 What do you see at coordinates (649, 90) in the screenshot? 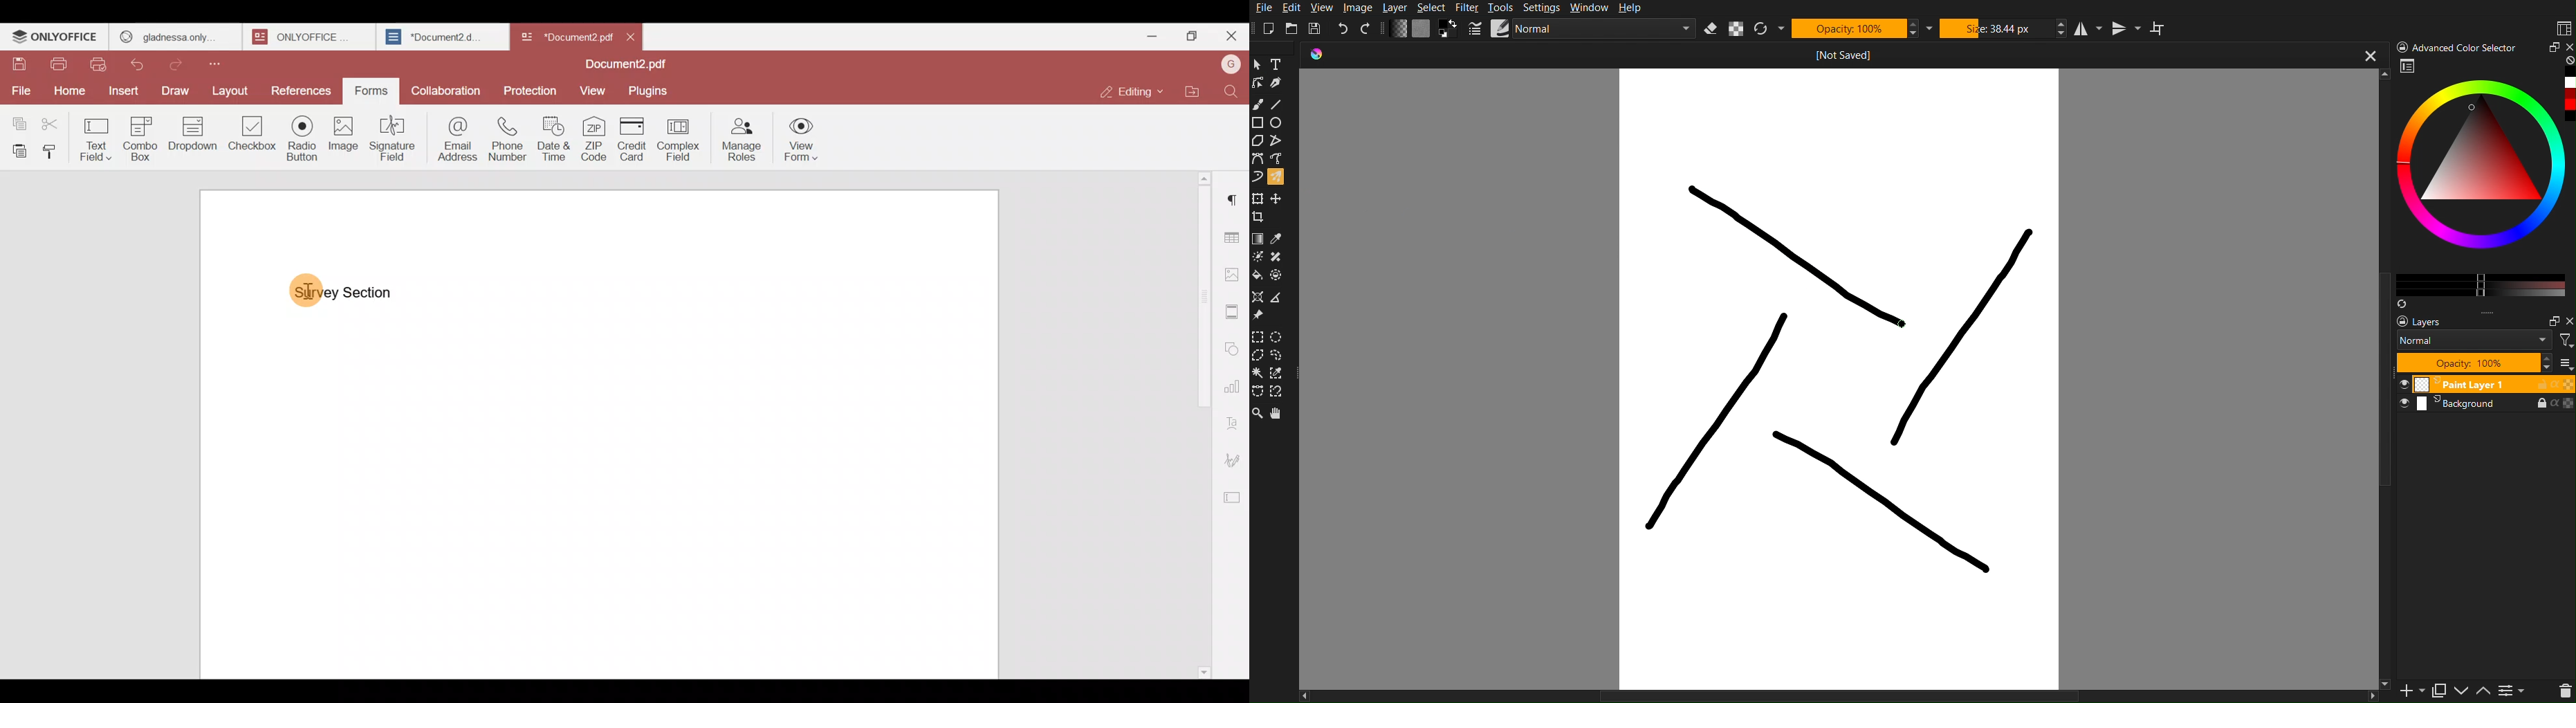
I see `Plugins` at bounding box center [649, 90].